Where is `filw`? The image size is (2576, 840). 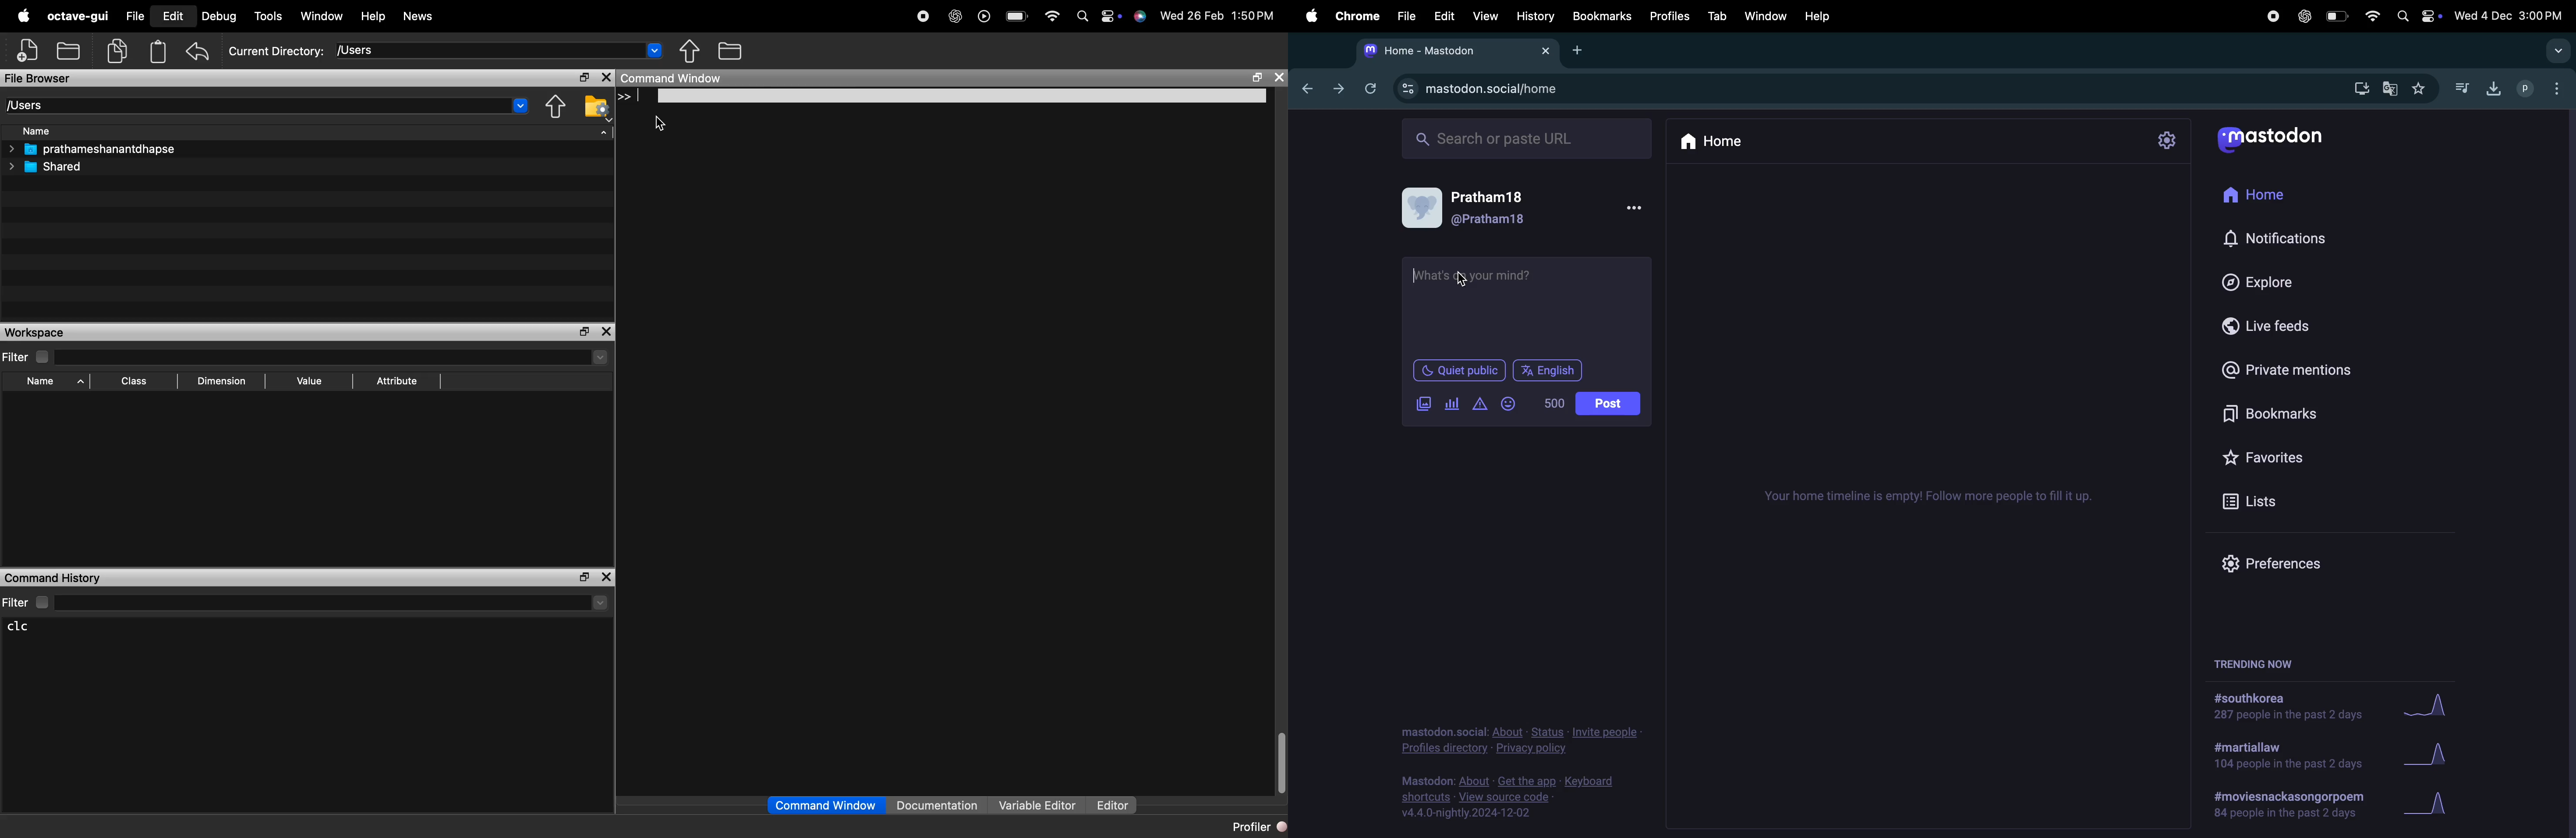
filw is located at coordinates (1403, 16).